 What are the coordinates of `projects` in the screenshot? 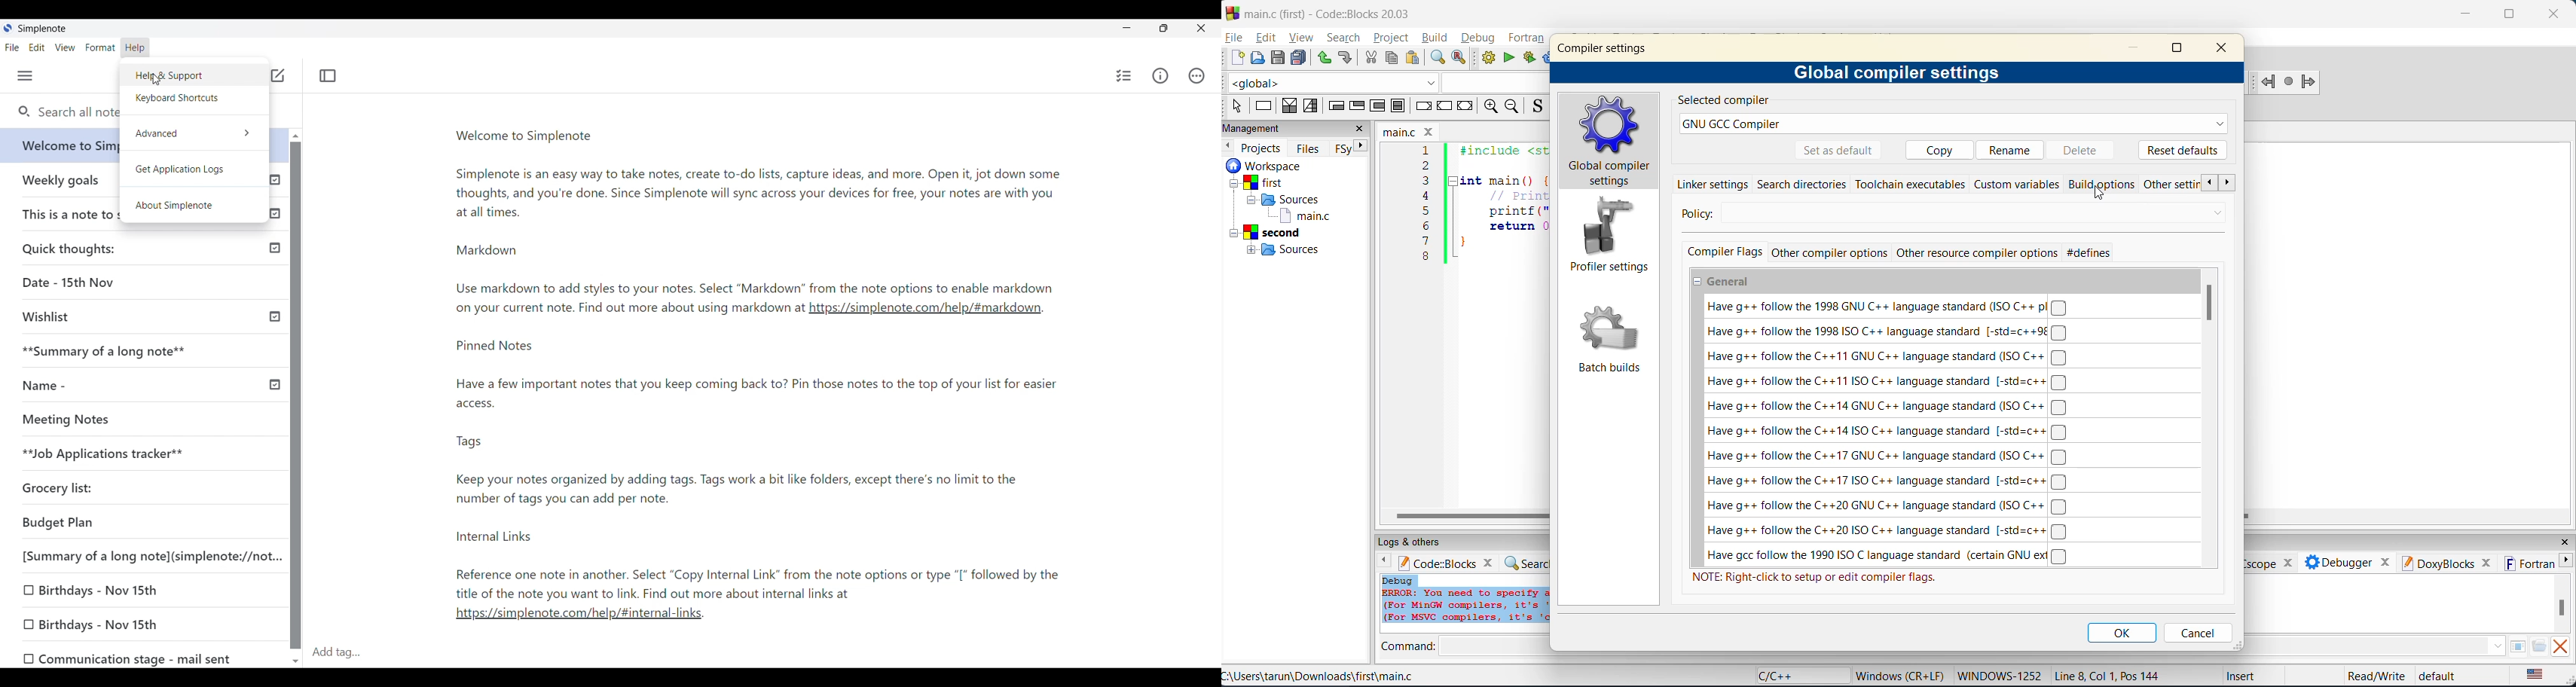 It's located at (1264, 146).